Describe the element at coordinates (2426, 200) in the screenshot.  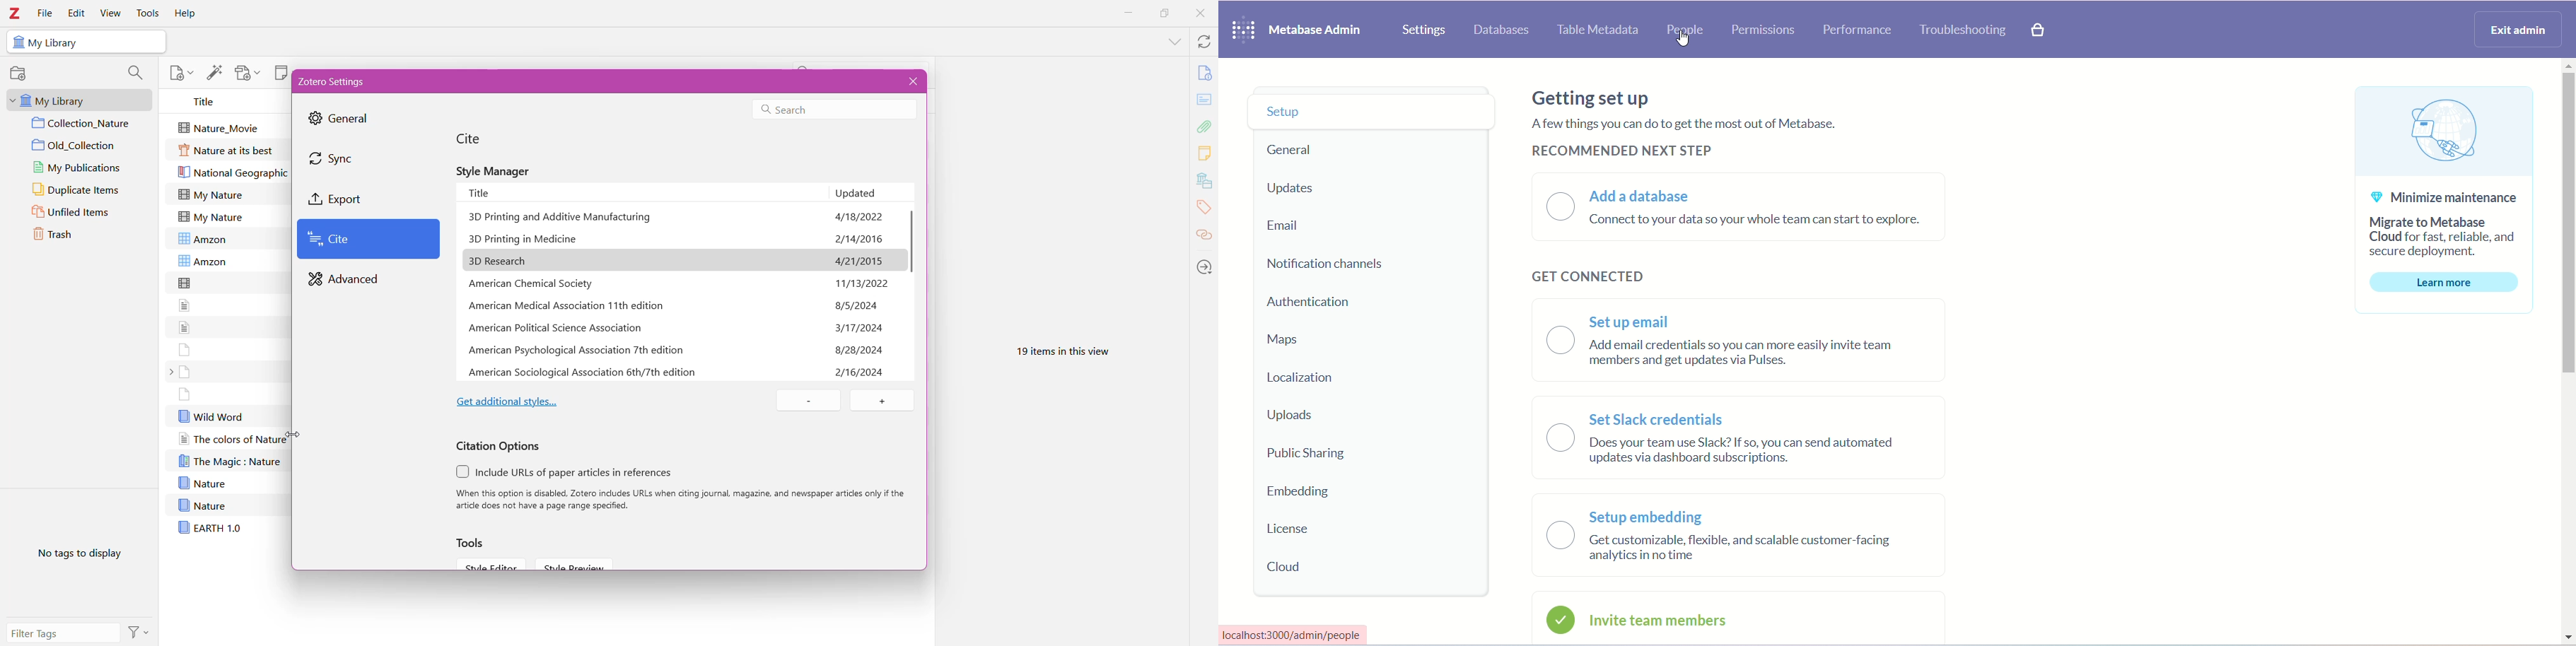
I see `text` at that location.